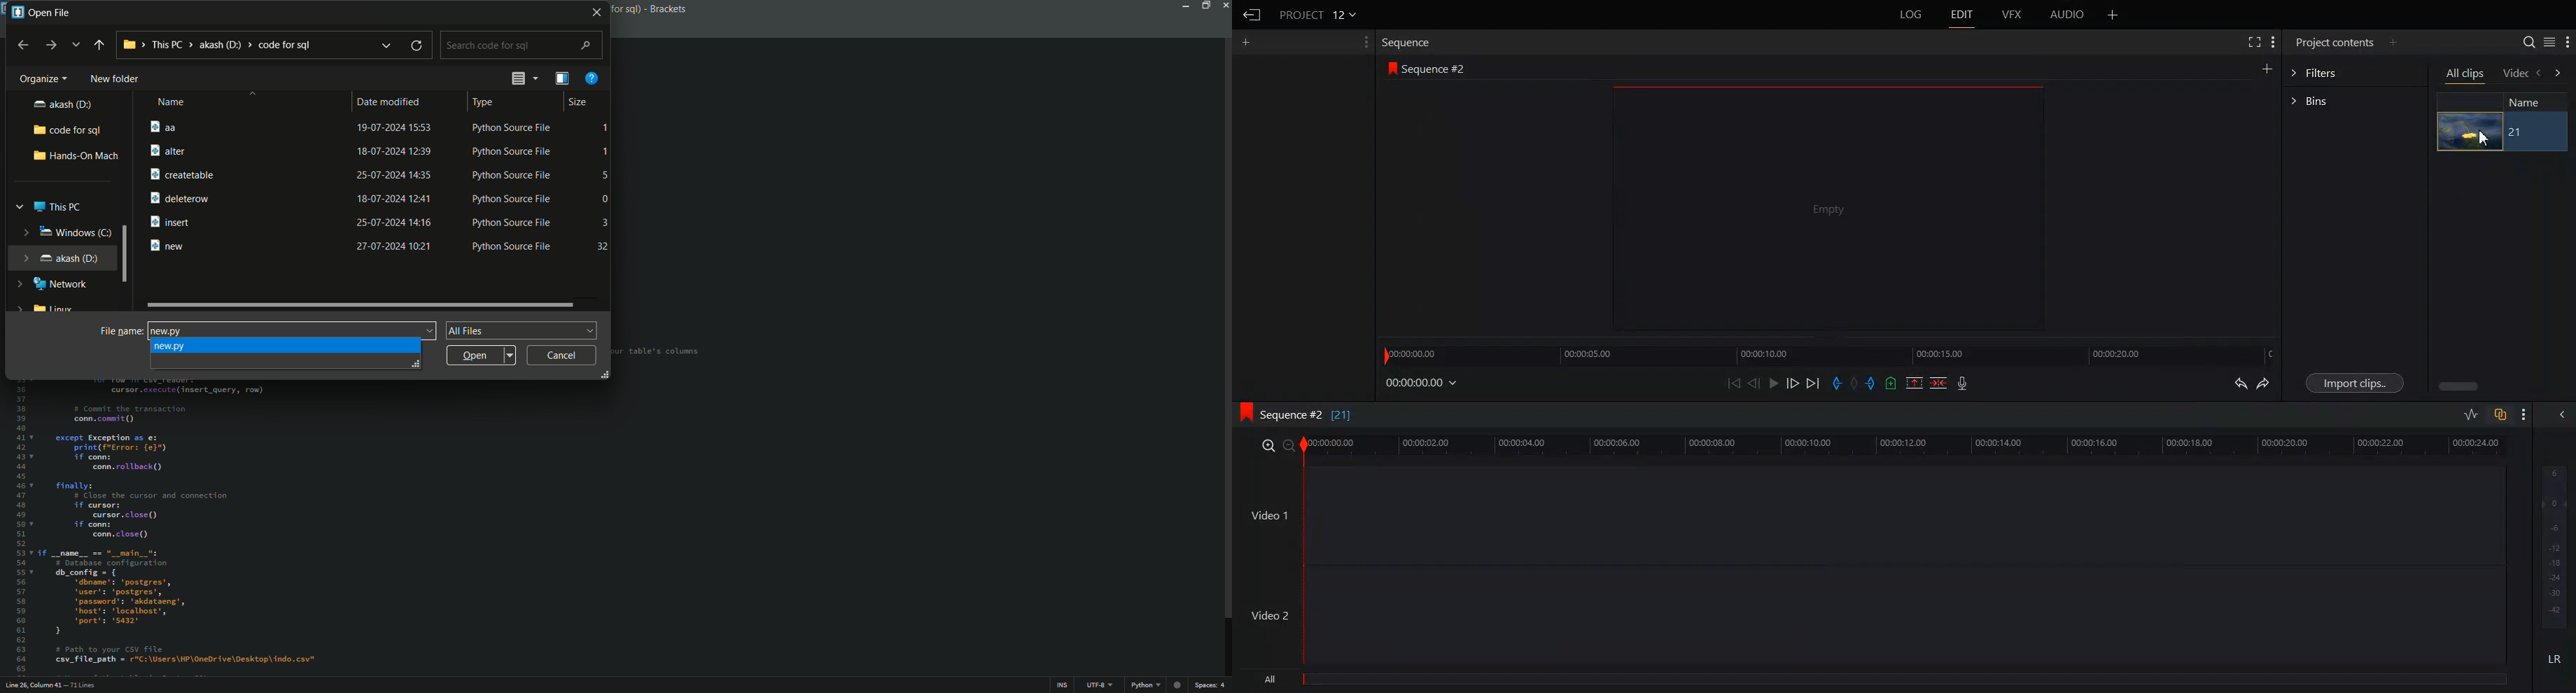 The height and width of the screenshot is (700, 2576). Describe the element at coordinates (1100, 687) in the screenshot. I see `file encoding` at that location.